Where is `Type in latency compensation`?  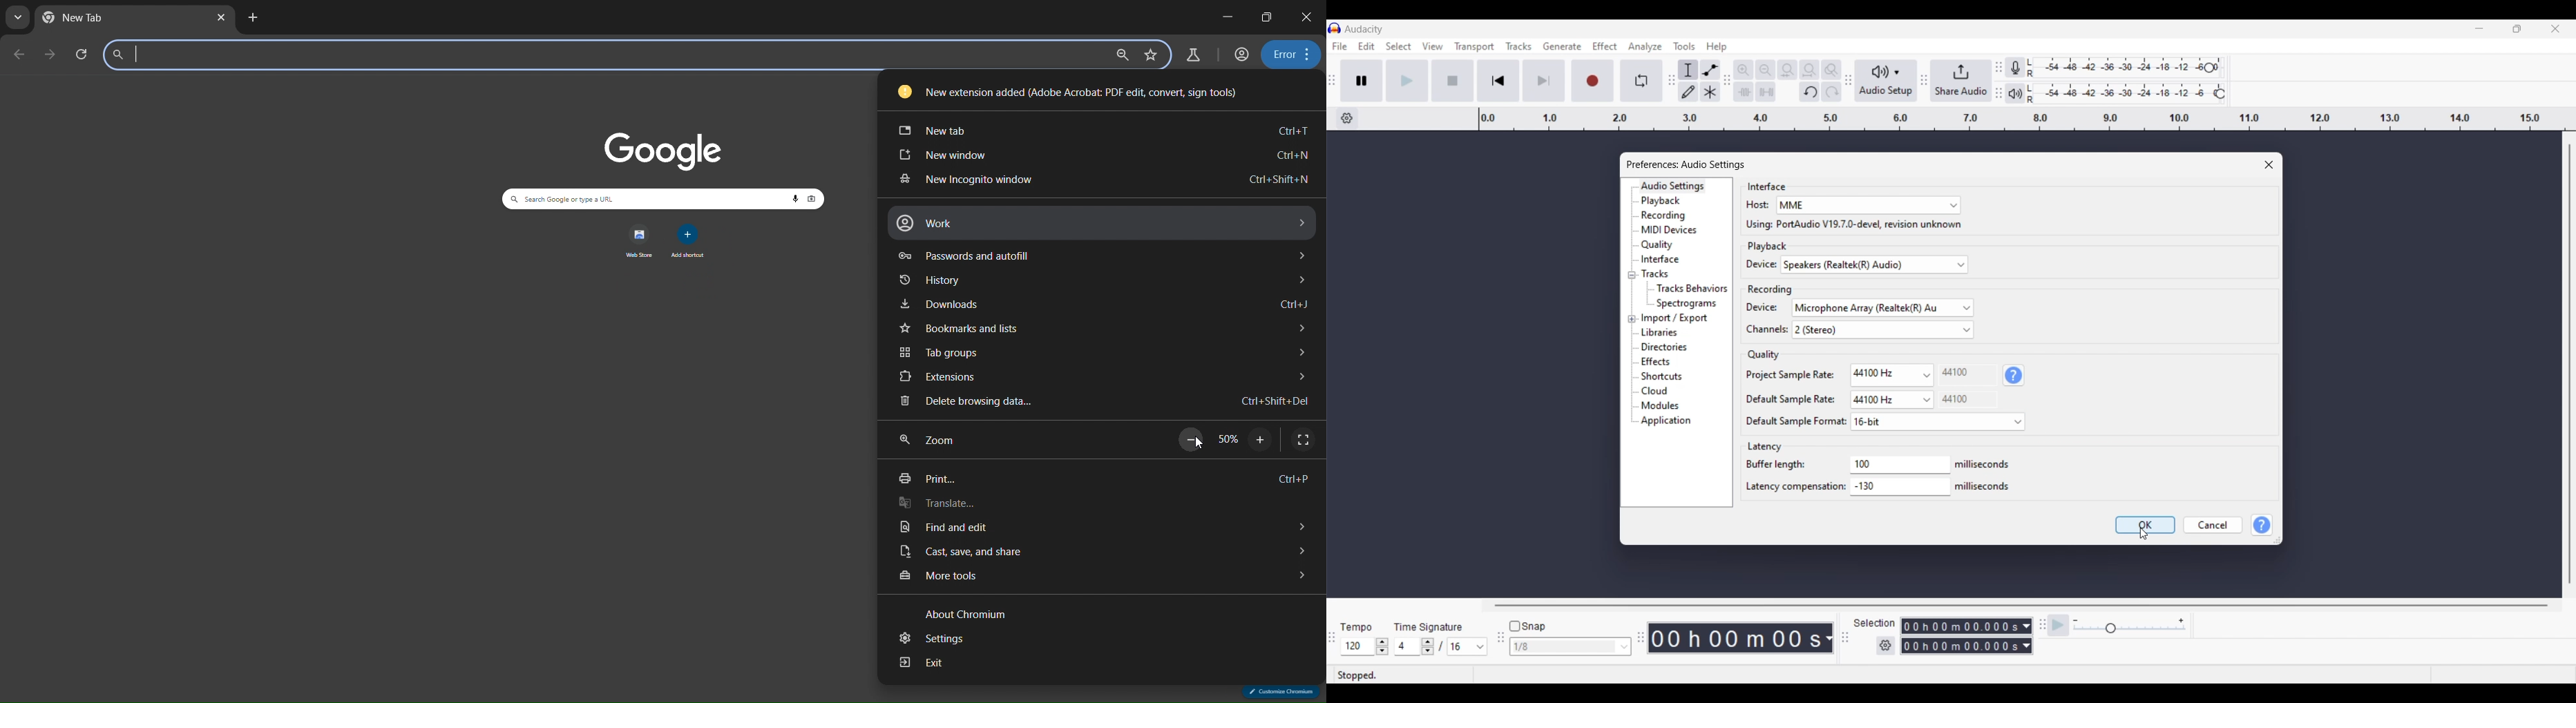
Type in latency compensation is located at coordinates (1899, 486).